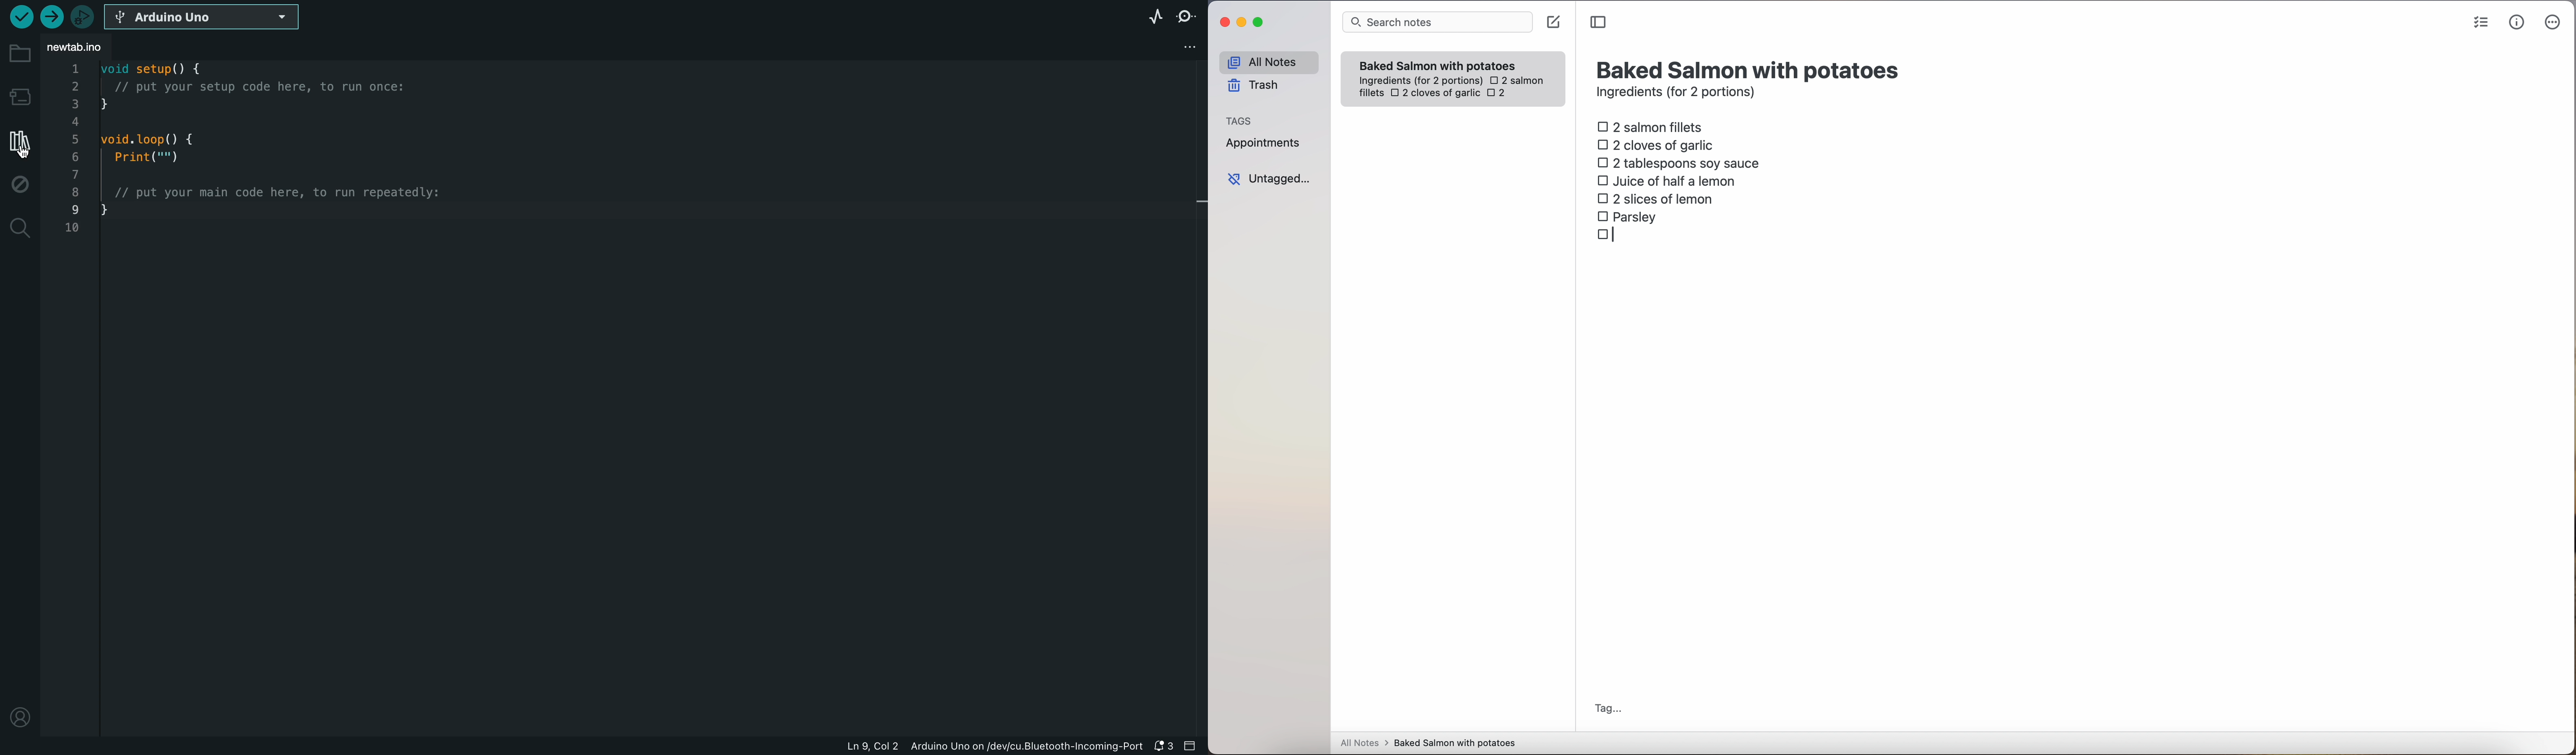  What do you see at coordinates (2517, 22) in the screenshot?
I see `metrics` at bounding box center [2517, 22].